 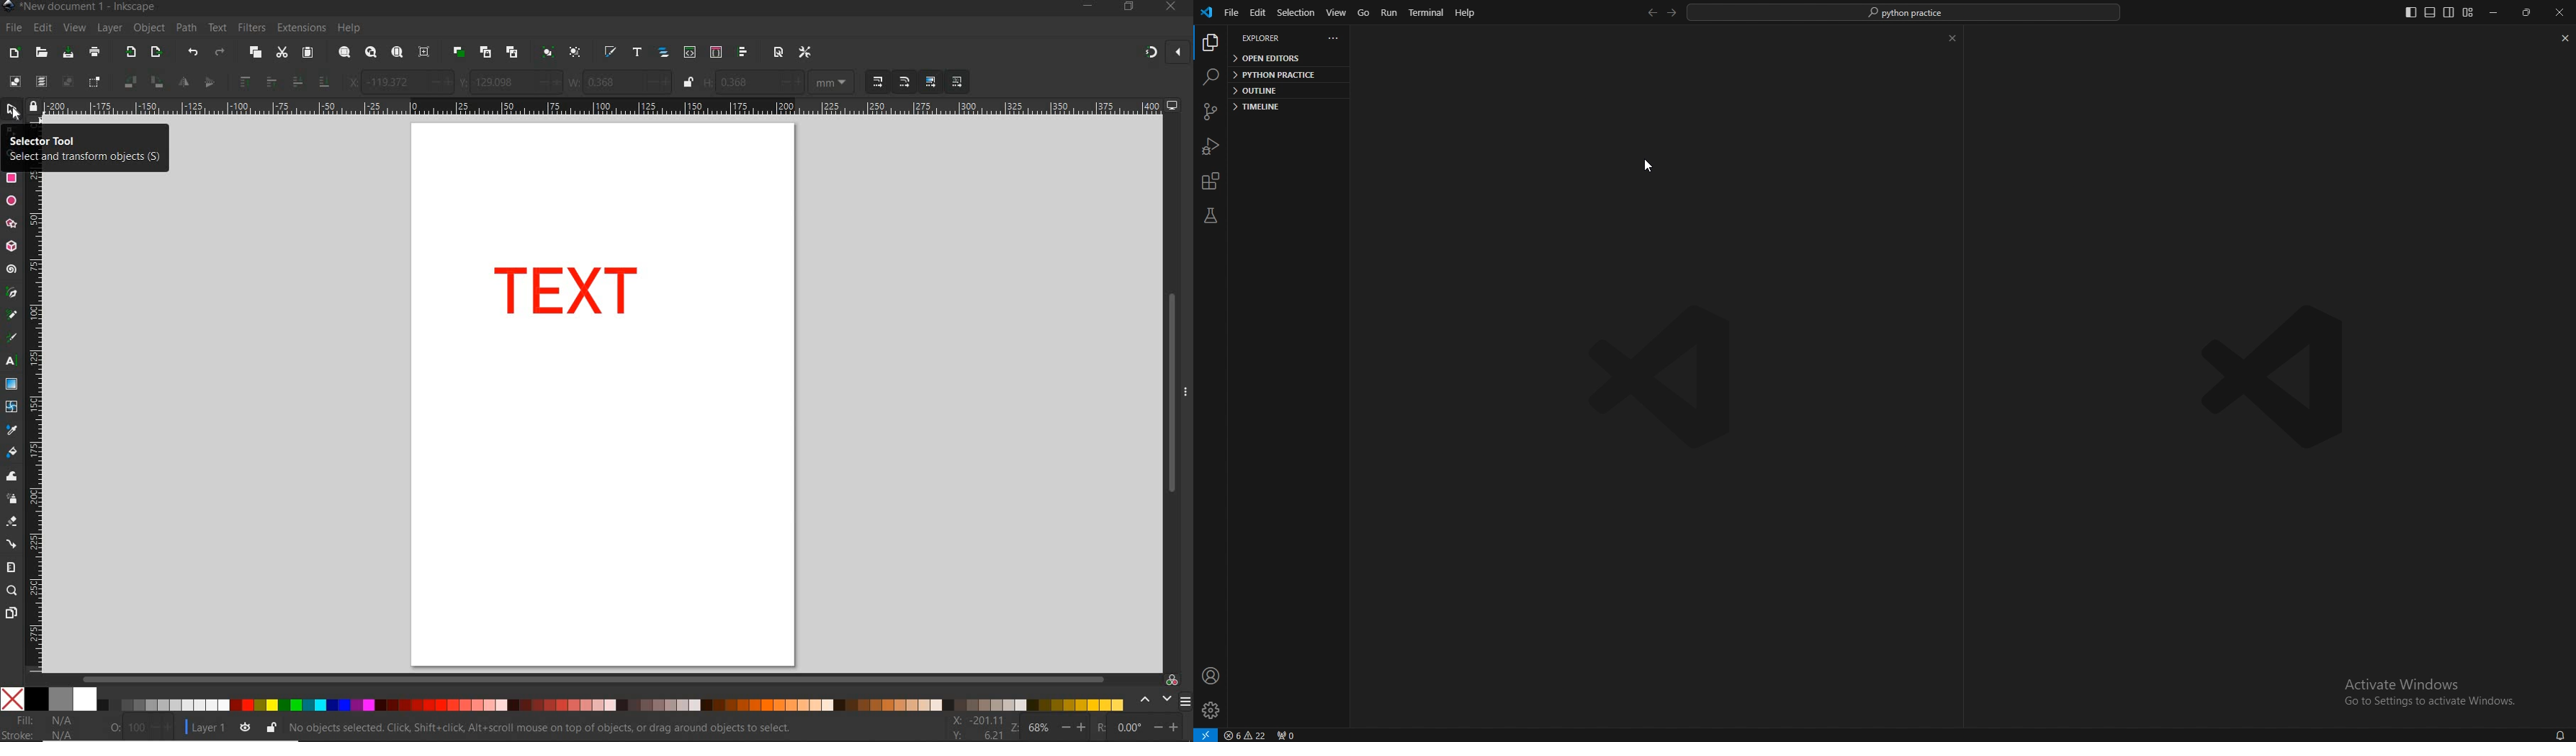 I want to click on FILE NAME, so click(x=80, y=6).